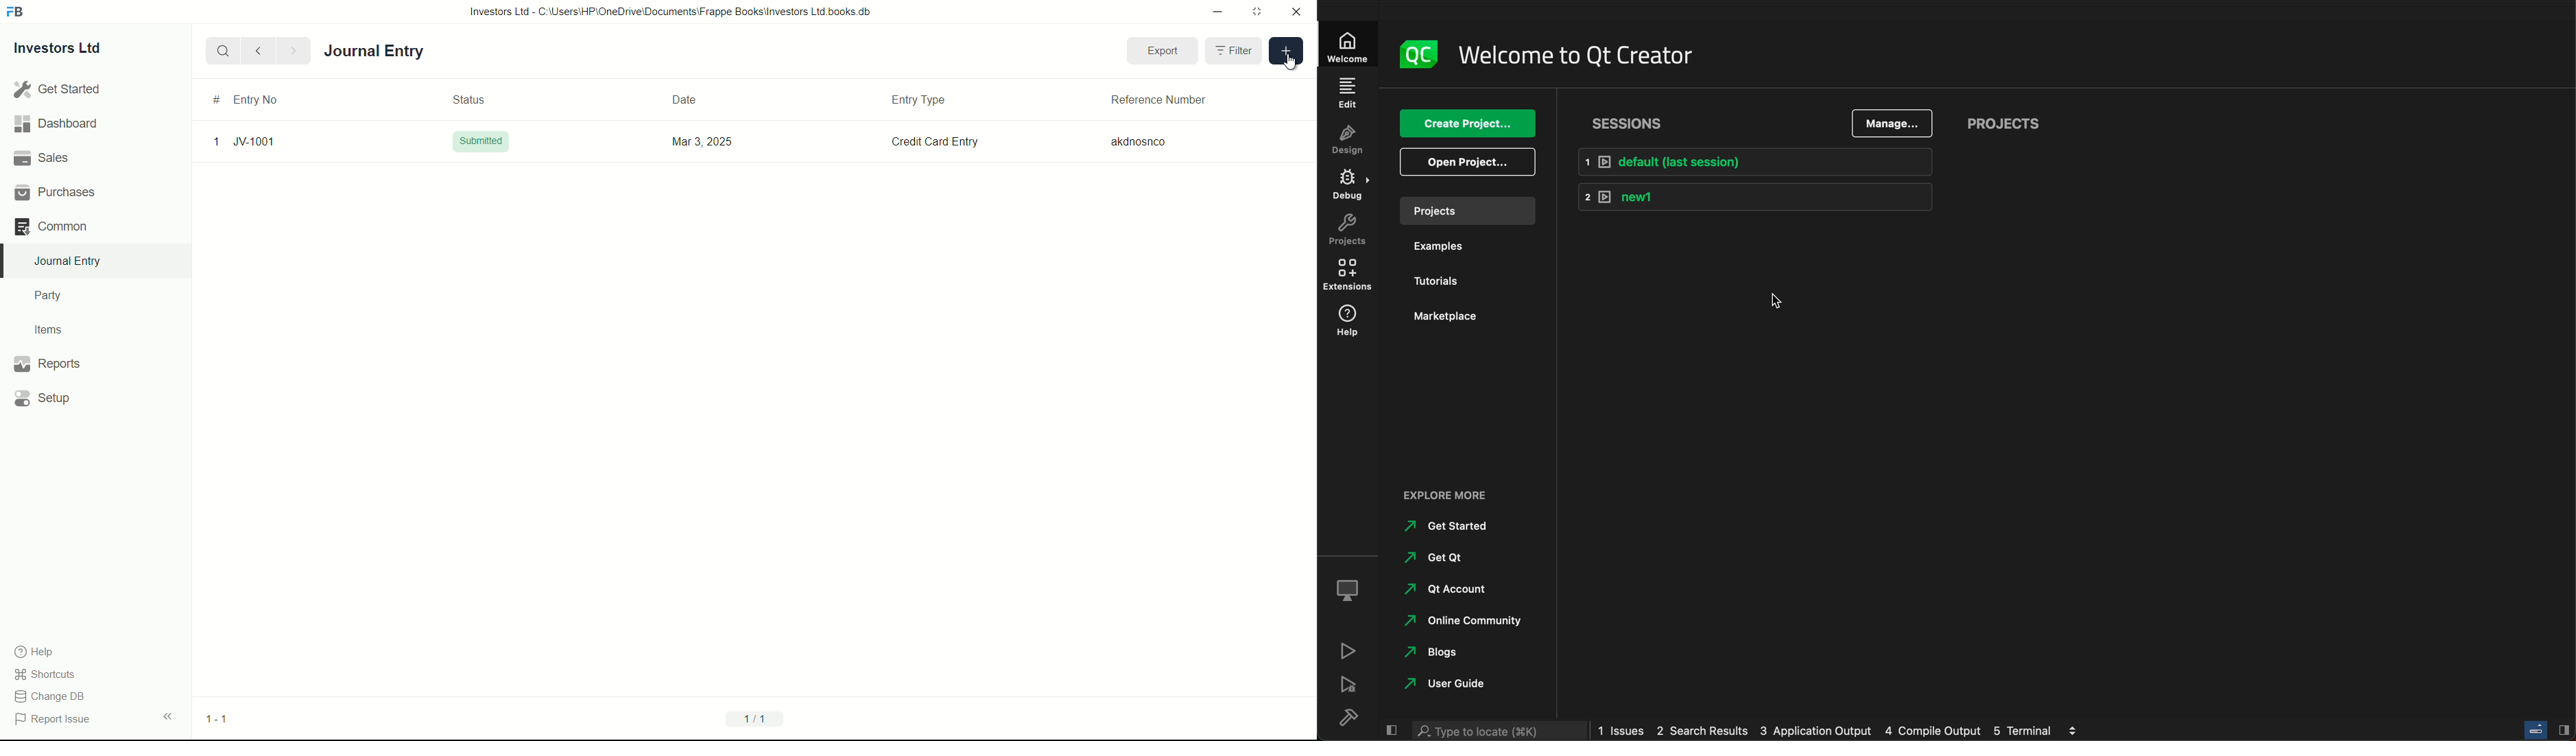  Describe the element at coordinates (254, 143) in the screenshot. I see `JV-1001` at that location.